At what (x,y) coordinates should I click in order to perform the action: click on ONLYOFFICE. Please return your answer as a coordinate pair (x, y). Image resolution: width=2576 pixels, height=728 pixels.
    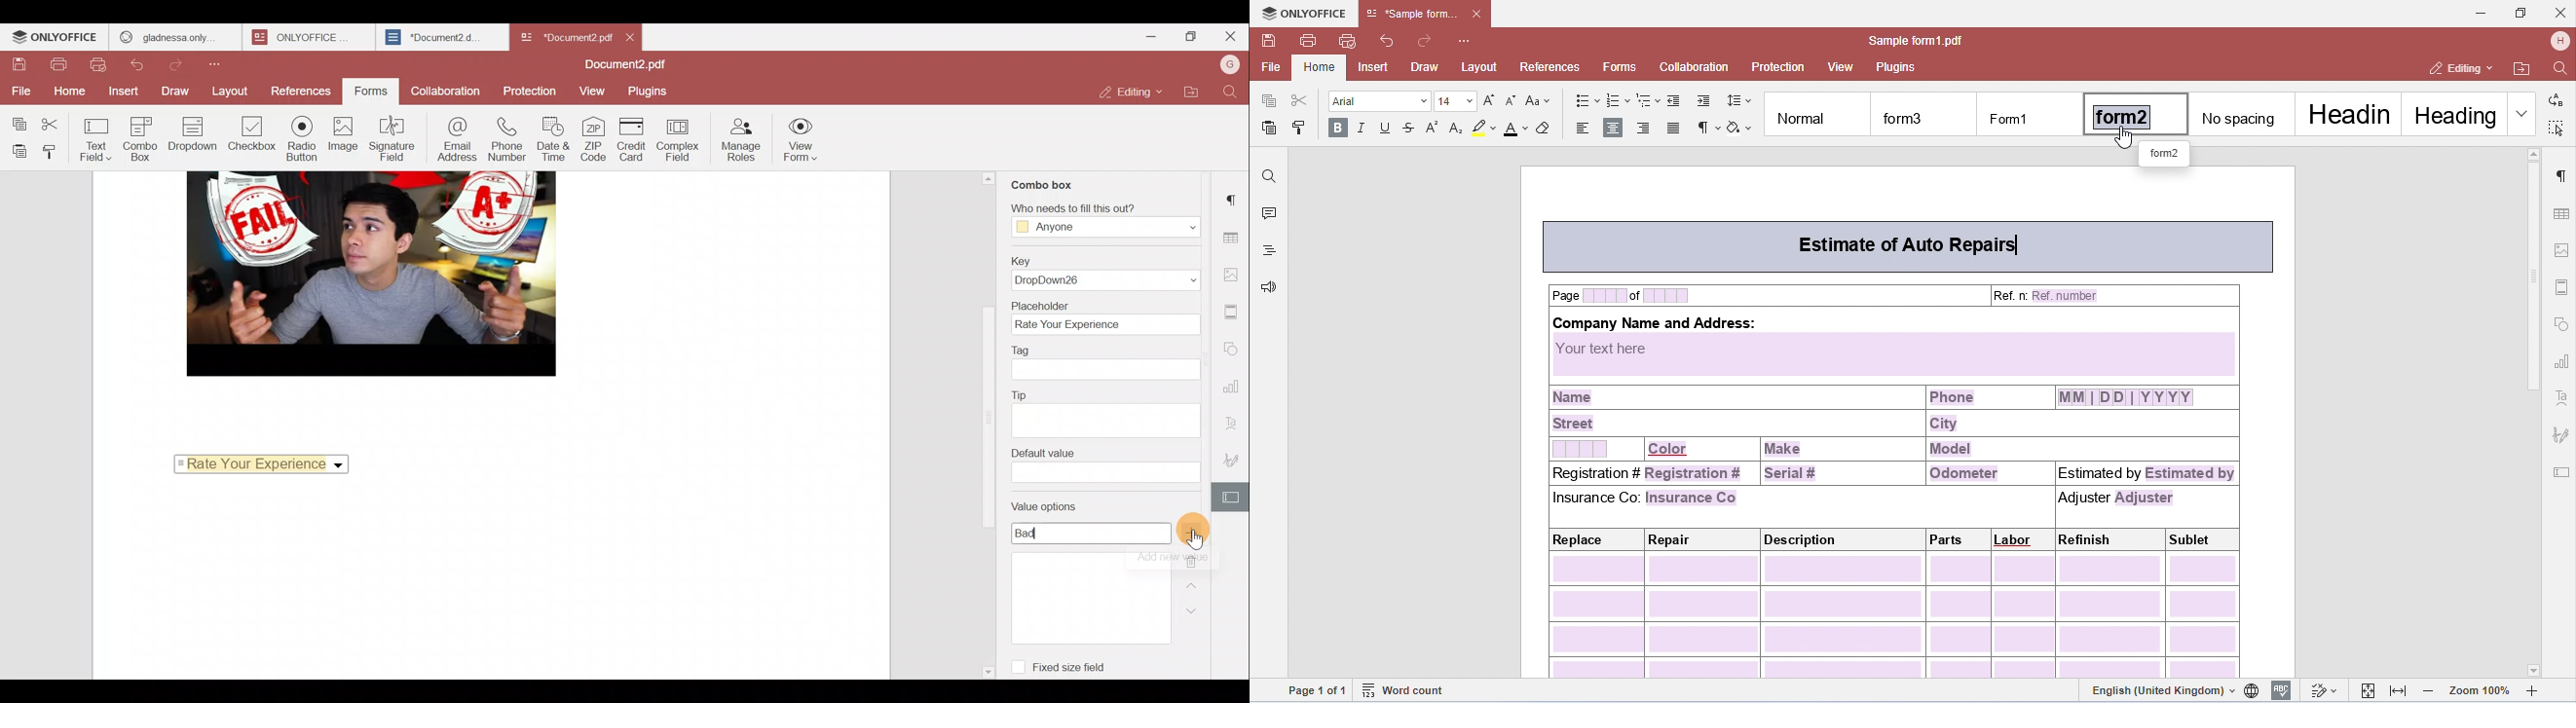
    Looking at the image, I should click on (300, 37).